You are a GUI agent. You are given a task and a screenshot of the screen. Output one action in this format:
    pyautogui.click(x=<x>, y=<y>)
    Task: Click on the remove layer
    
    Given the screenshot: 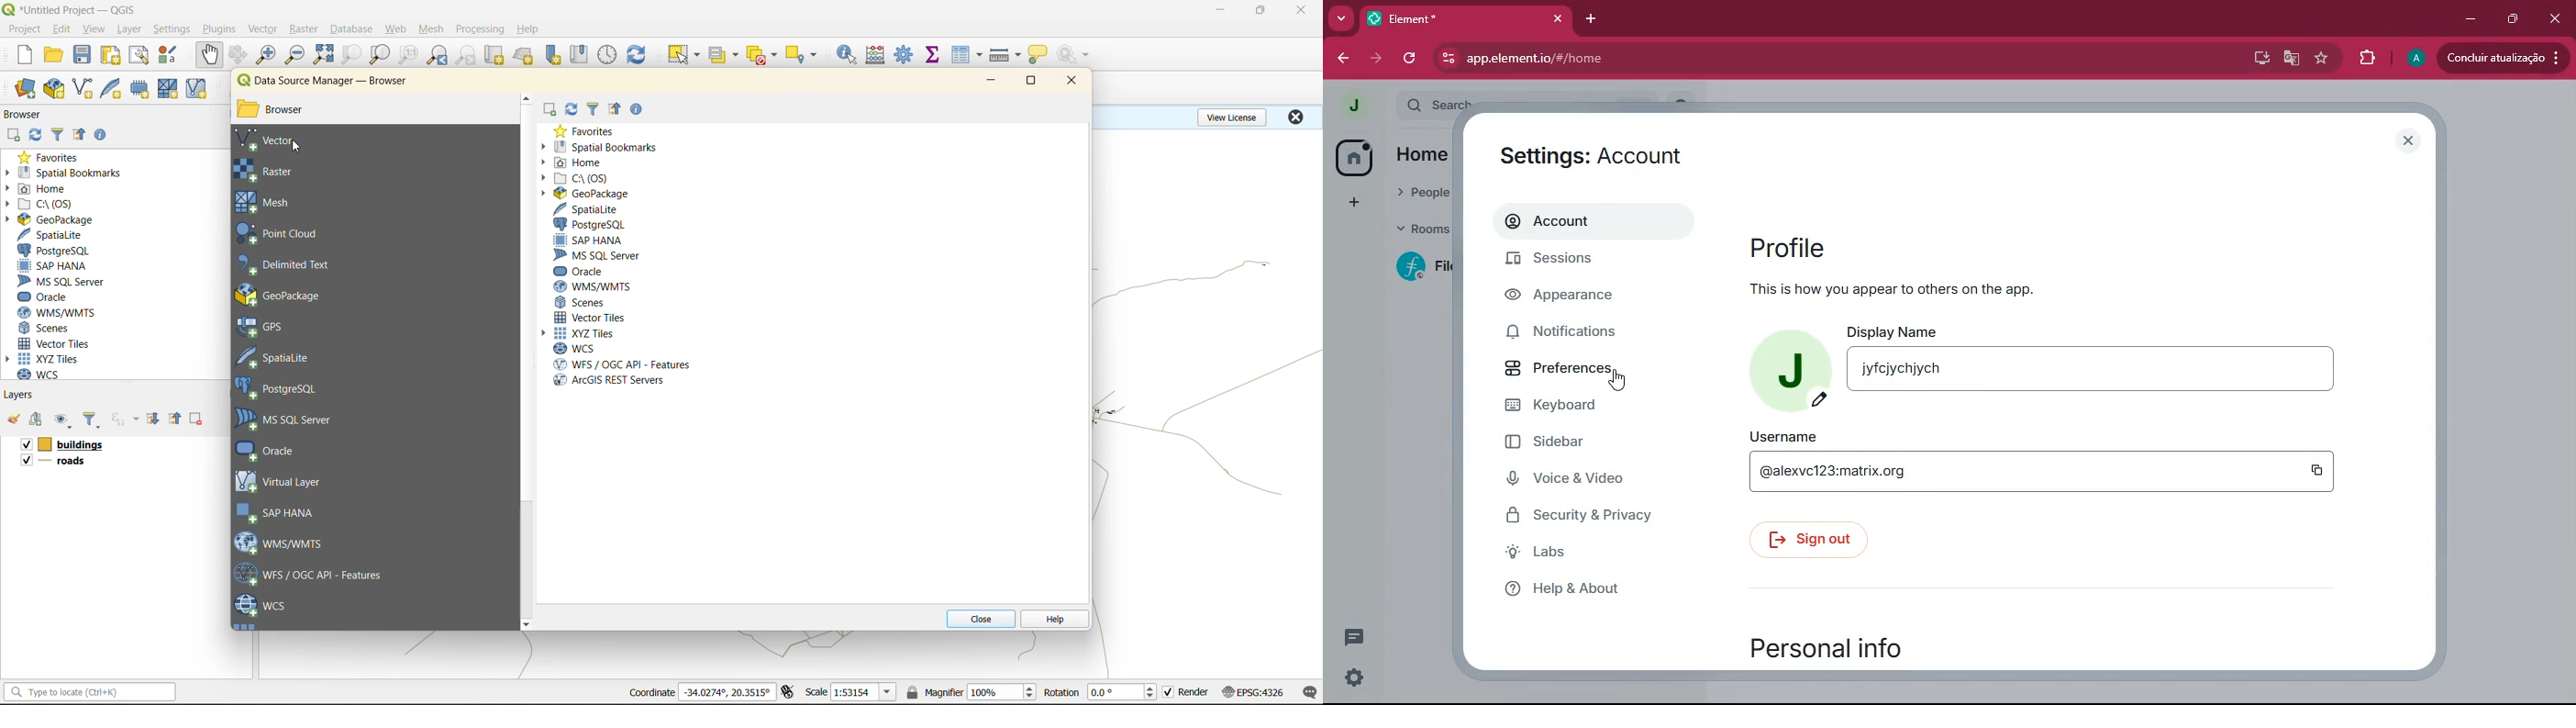 What is the action you would take?
    pyautogui.click(x=198, y=419)
    